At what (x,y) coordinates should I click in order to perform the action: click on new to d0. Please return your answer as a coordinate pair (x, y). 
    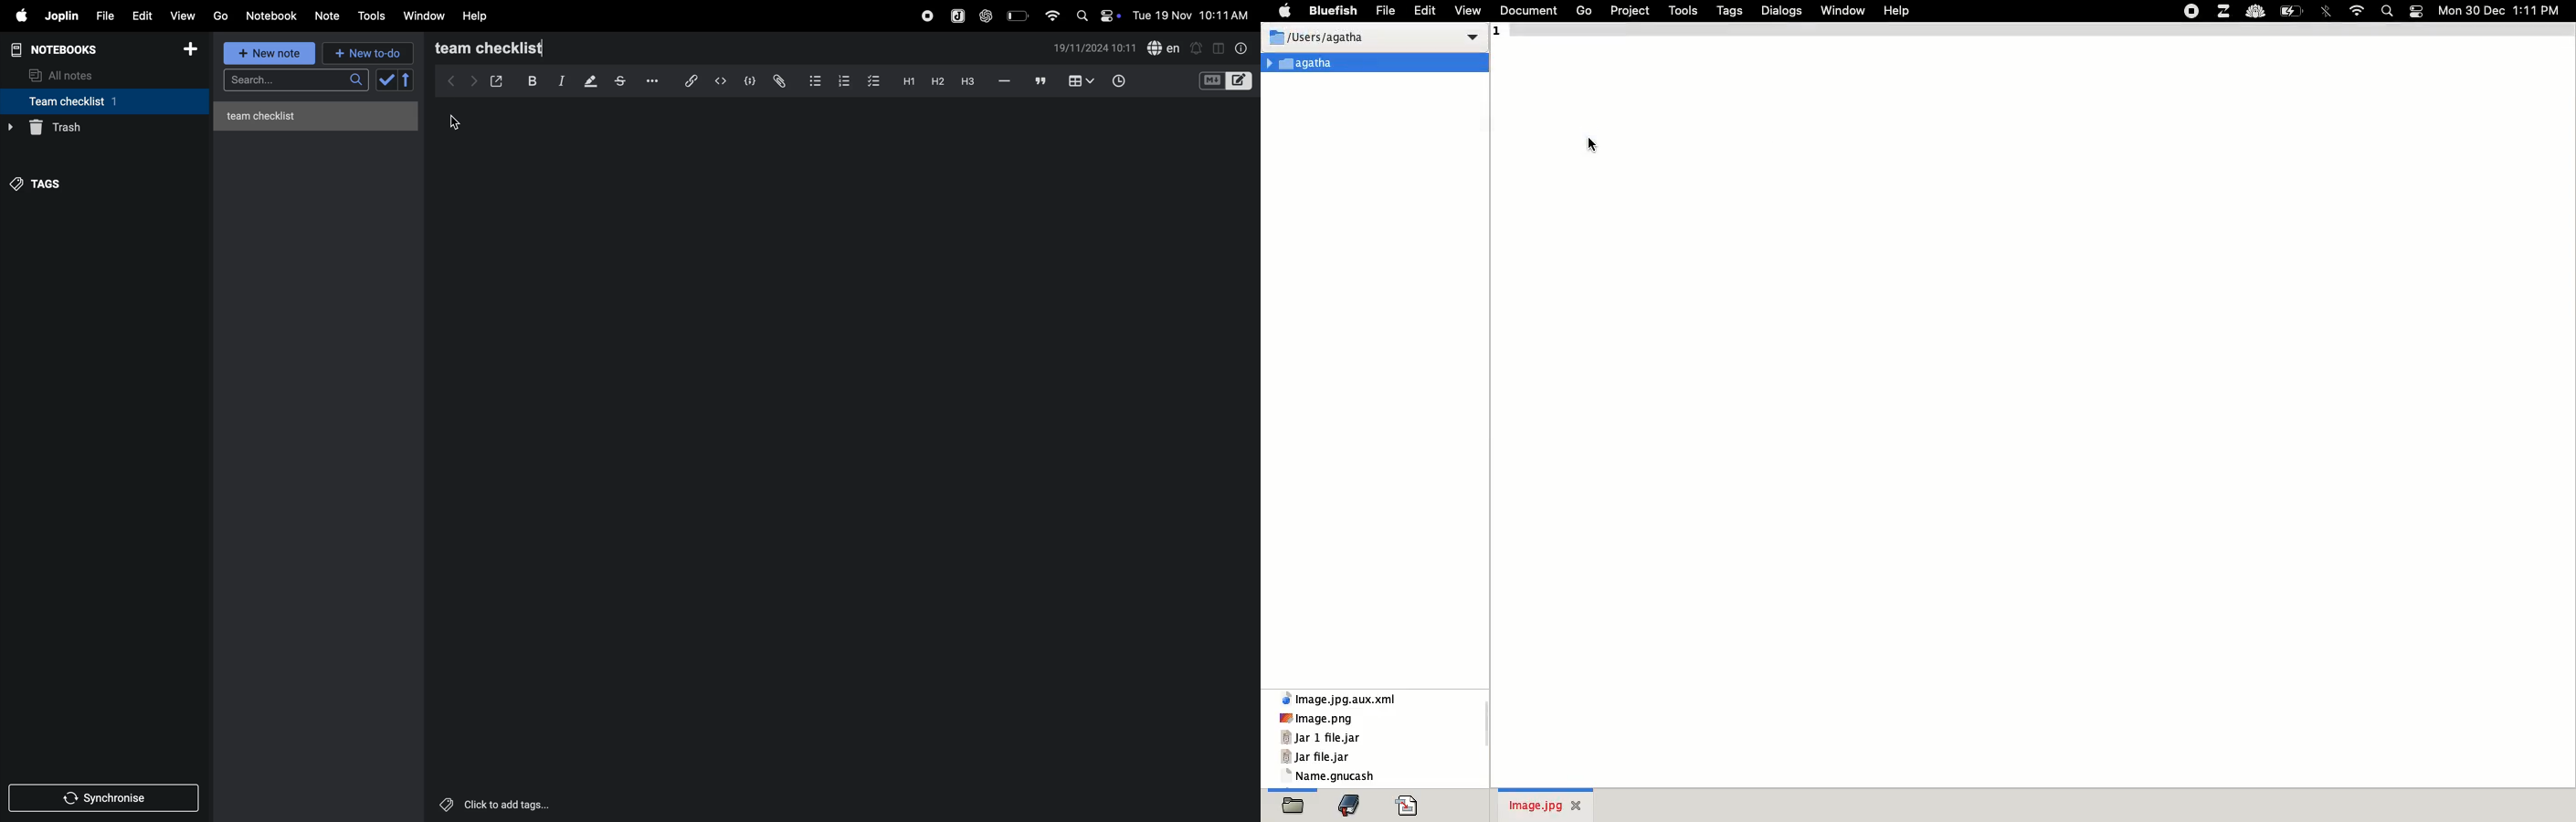
    Looking at the image, I should click on (366, 53).